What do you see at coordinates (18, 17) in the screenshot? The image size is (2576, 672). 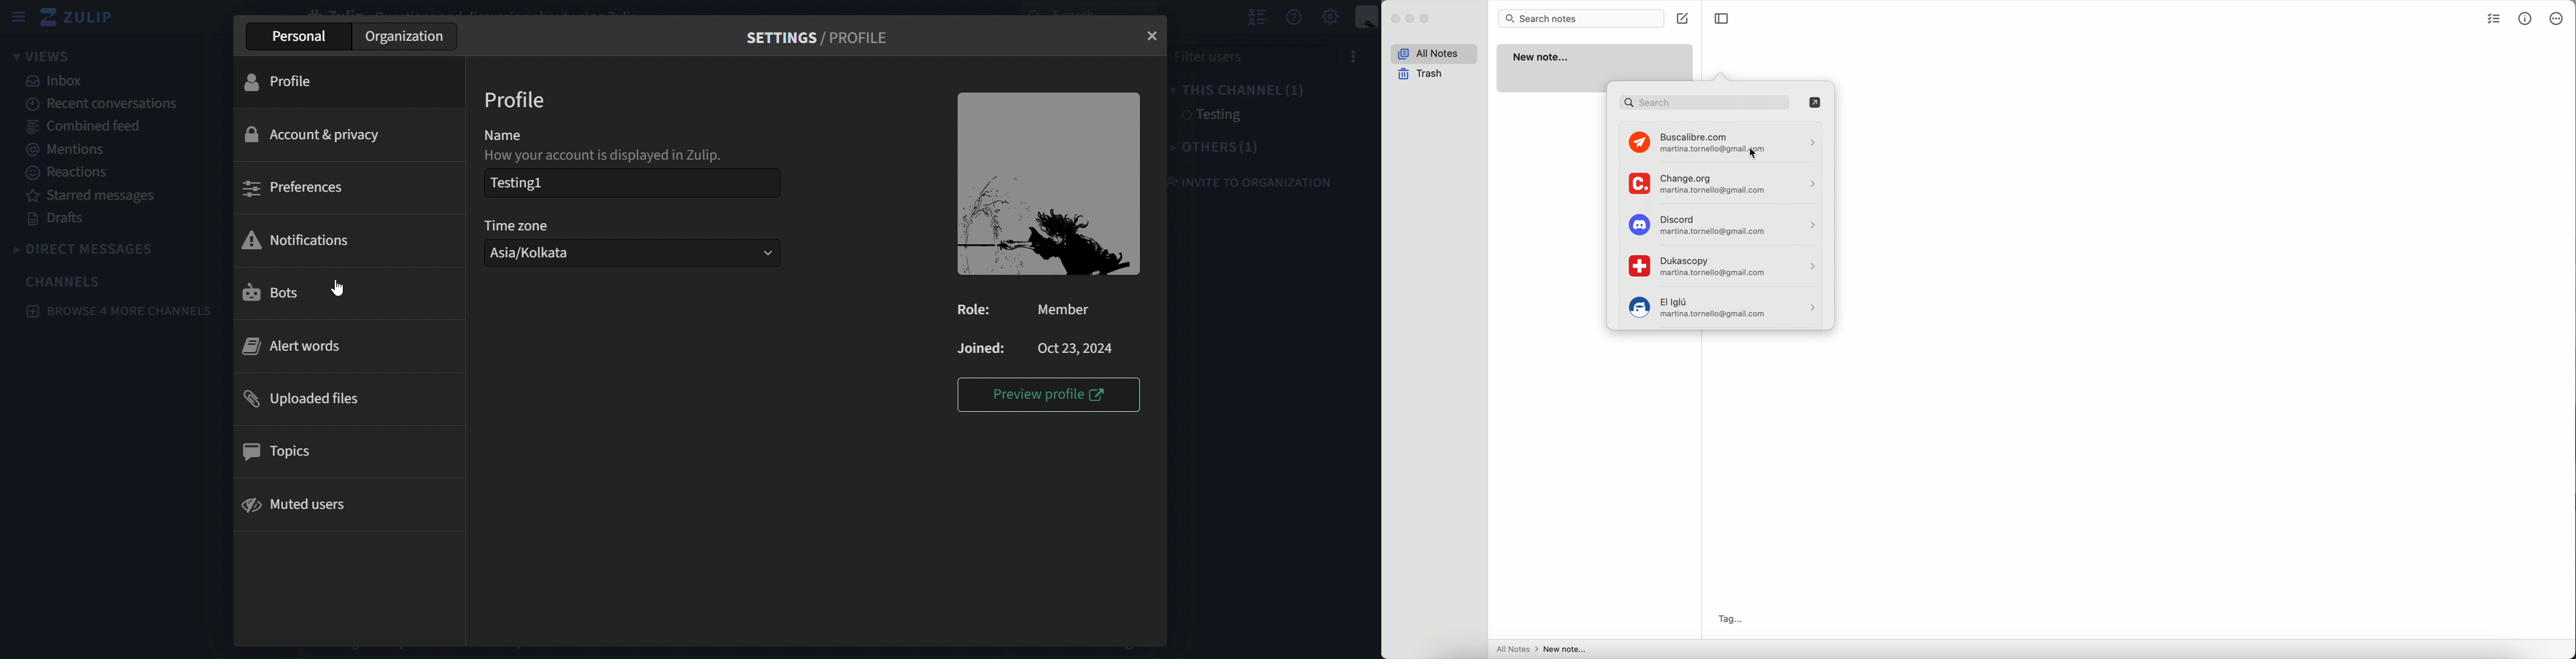 I see `sidebar` at bounding box center [18, 17].